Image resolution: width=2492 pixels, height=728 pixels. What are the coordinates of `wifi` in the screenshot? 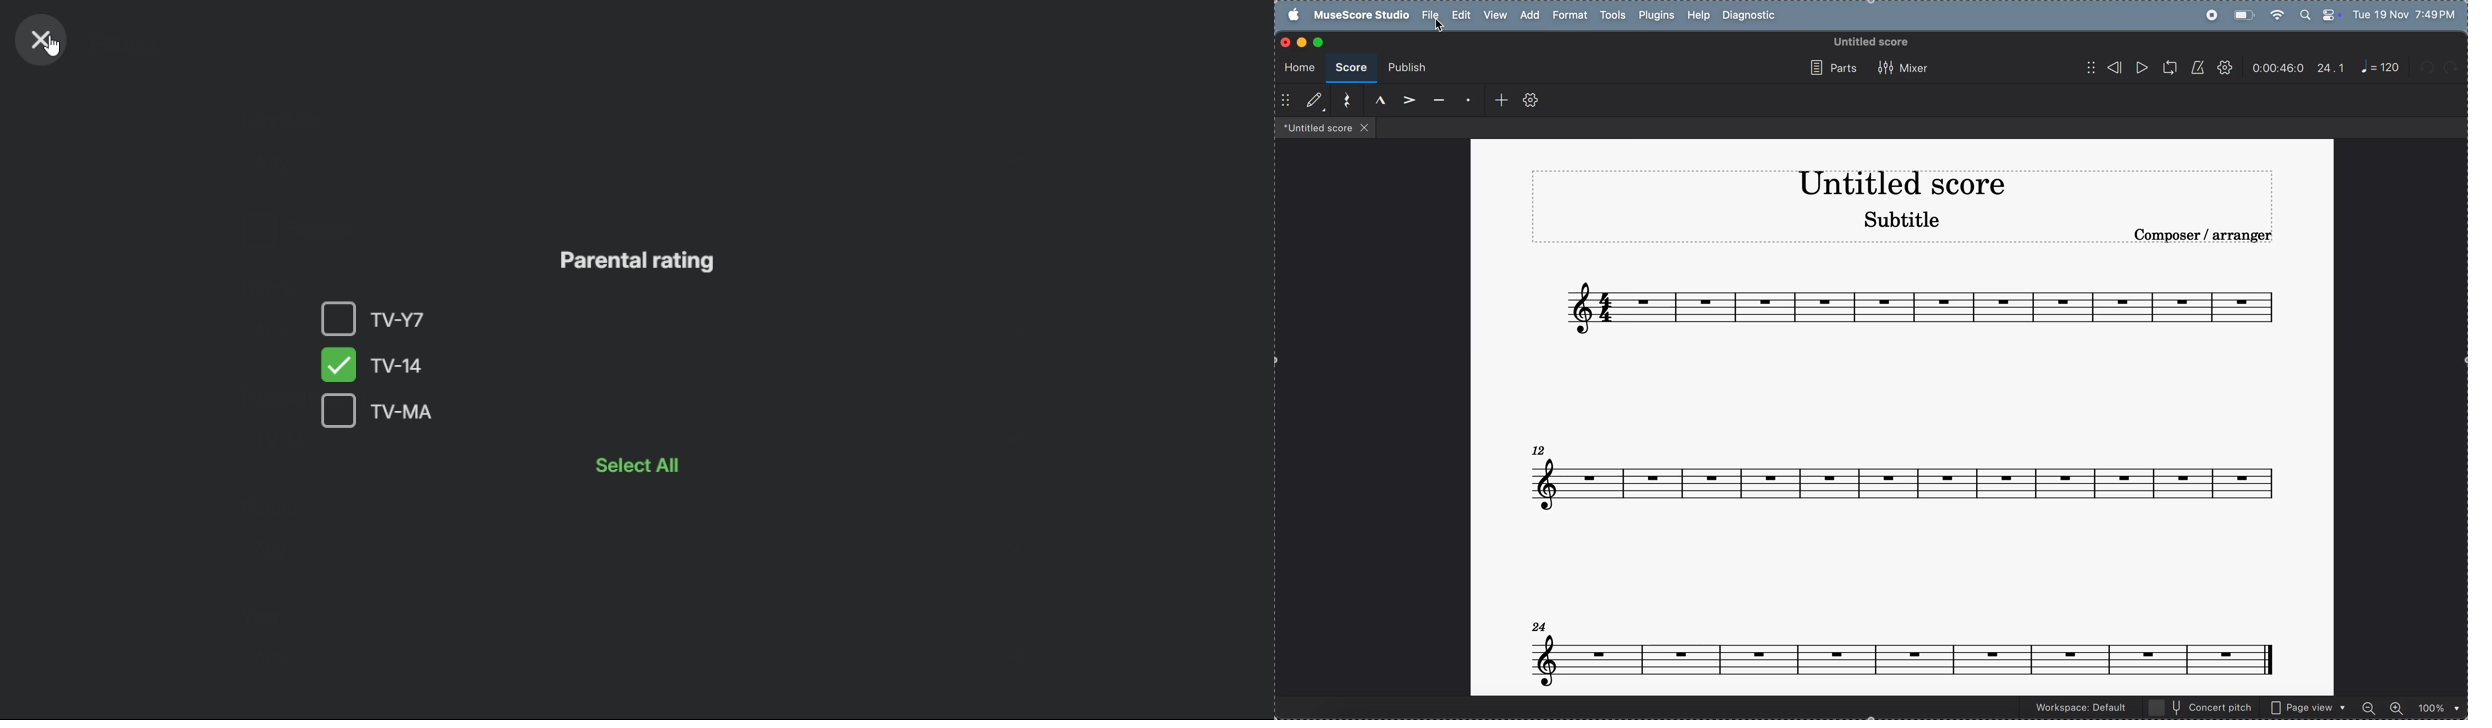 It's located at (2278, 14).